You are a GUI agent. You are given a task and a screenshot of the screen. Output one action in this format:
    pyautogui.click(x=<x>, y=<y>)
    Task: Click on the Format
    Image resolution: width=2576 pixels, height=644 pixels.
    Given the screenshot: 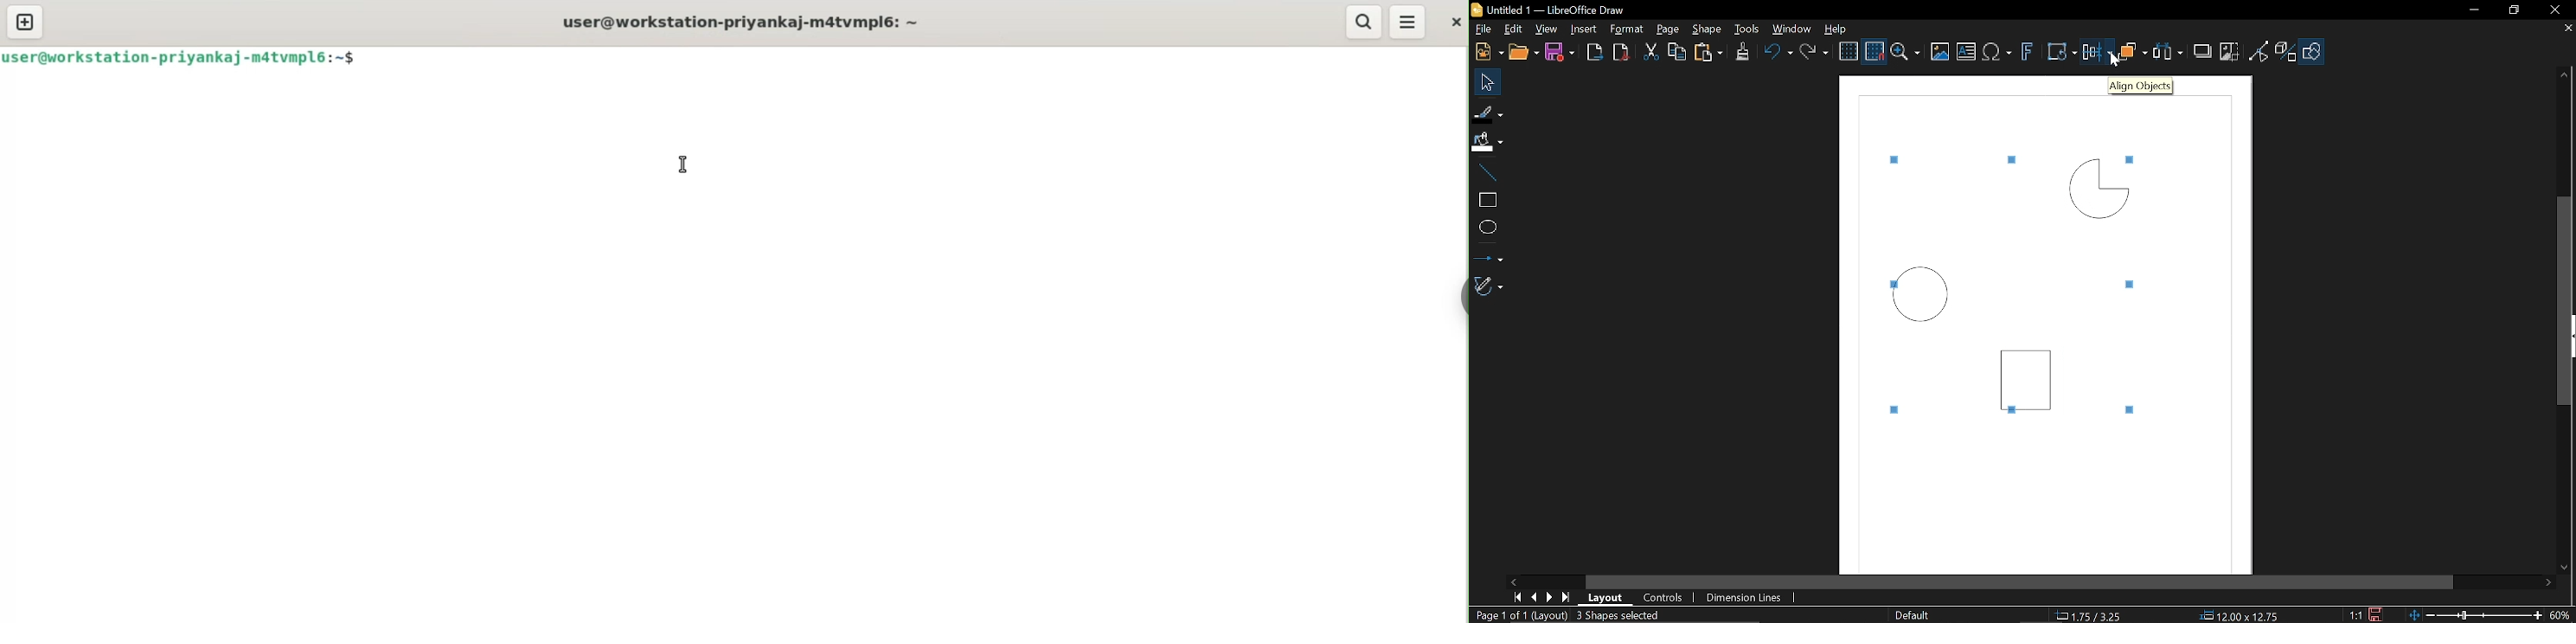 What is the action you would take?
    pyautogui.click(x=1626, y=29)
    